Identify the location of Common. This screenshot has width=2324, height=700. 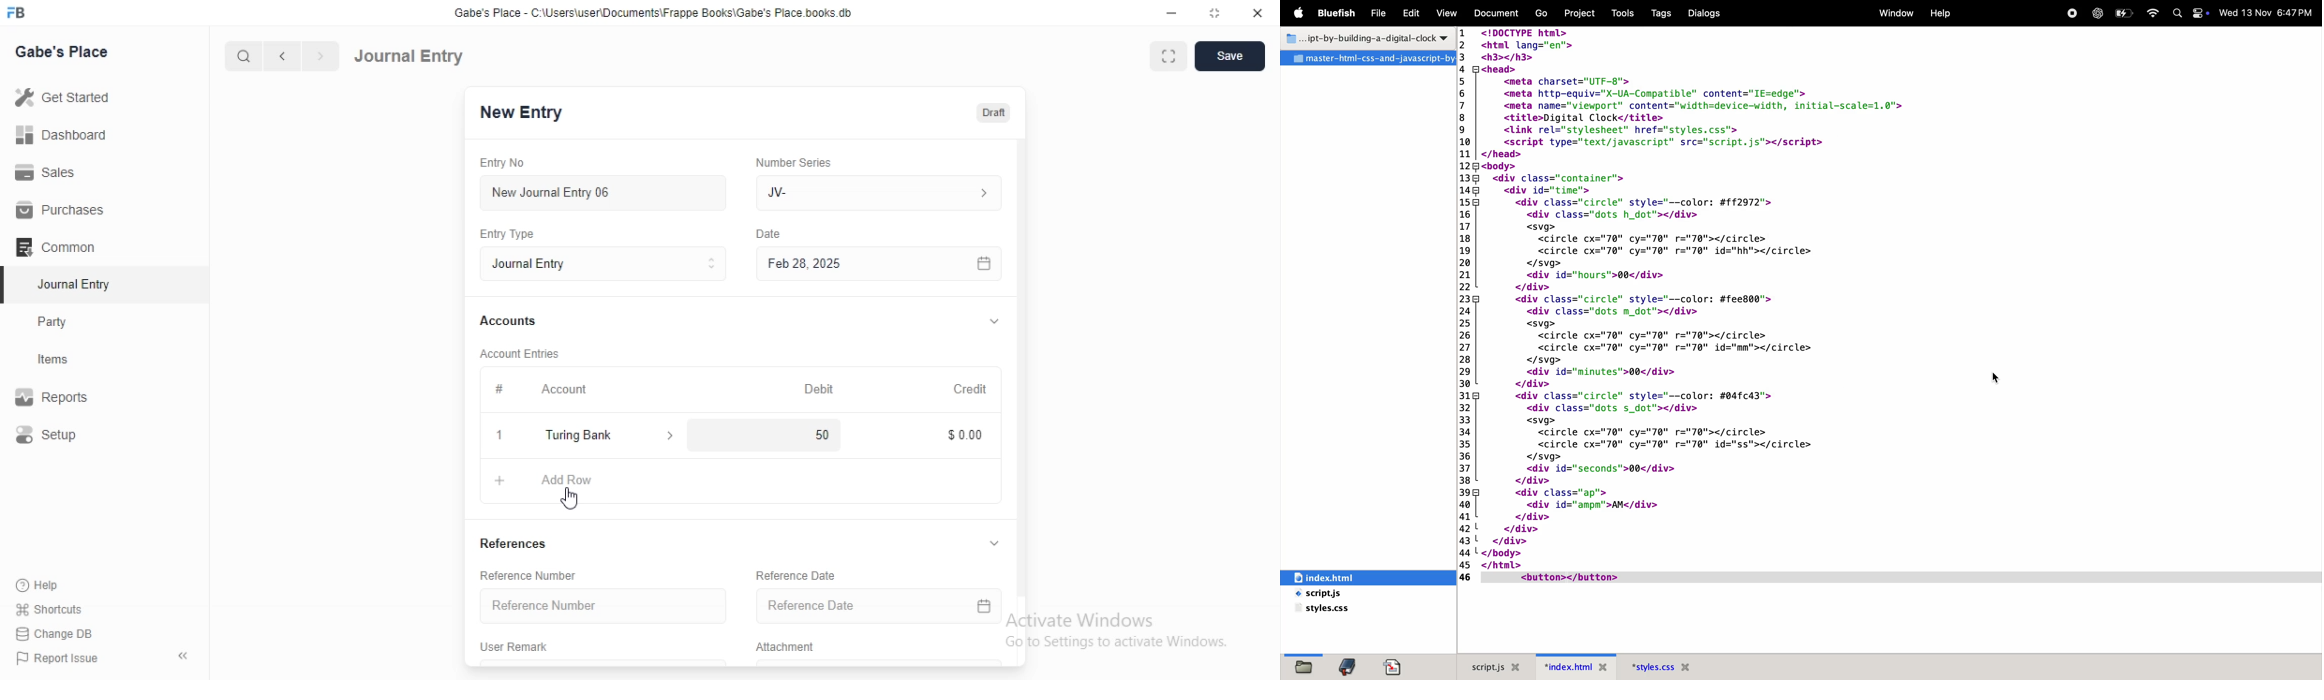
(61, 247).